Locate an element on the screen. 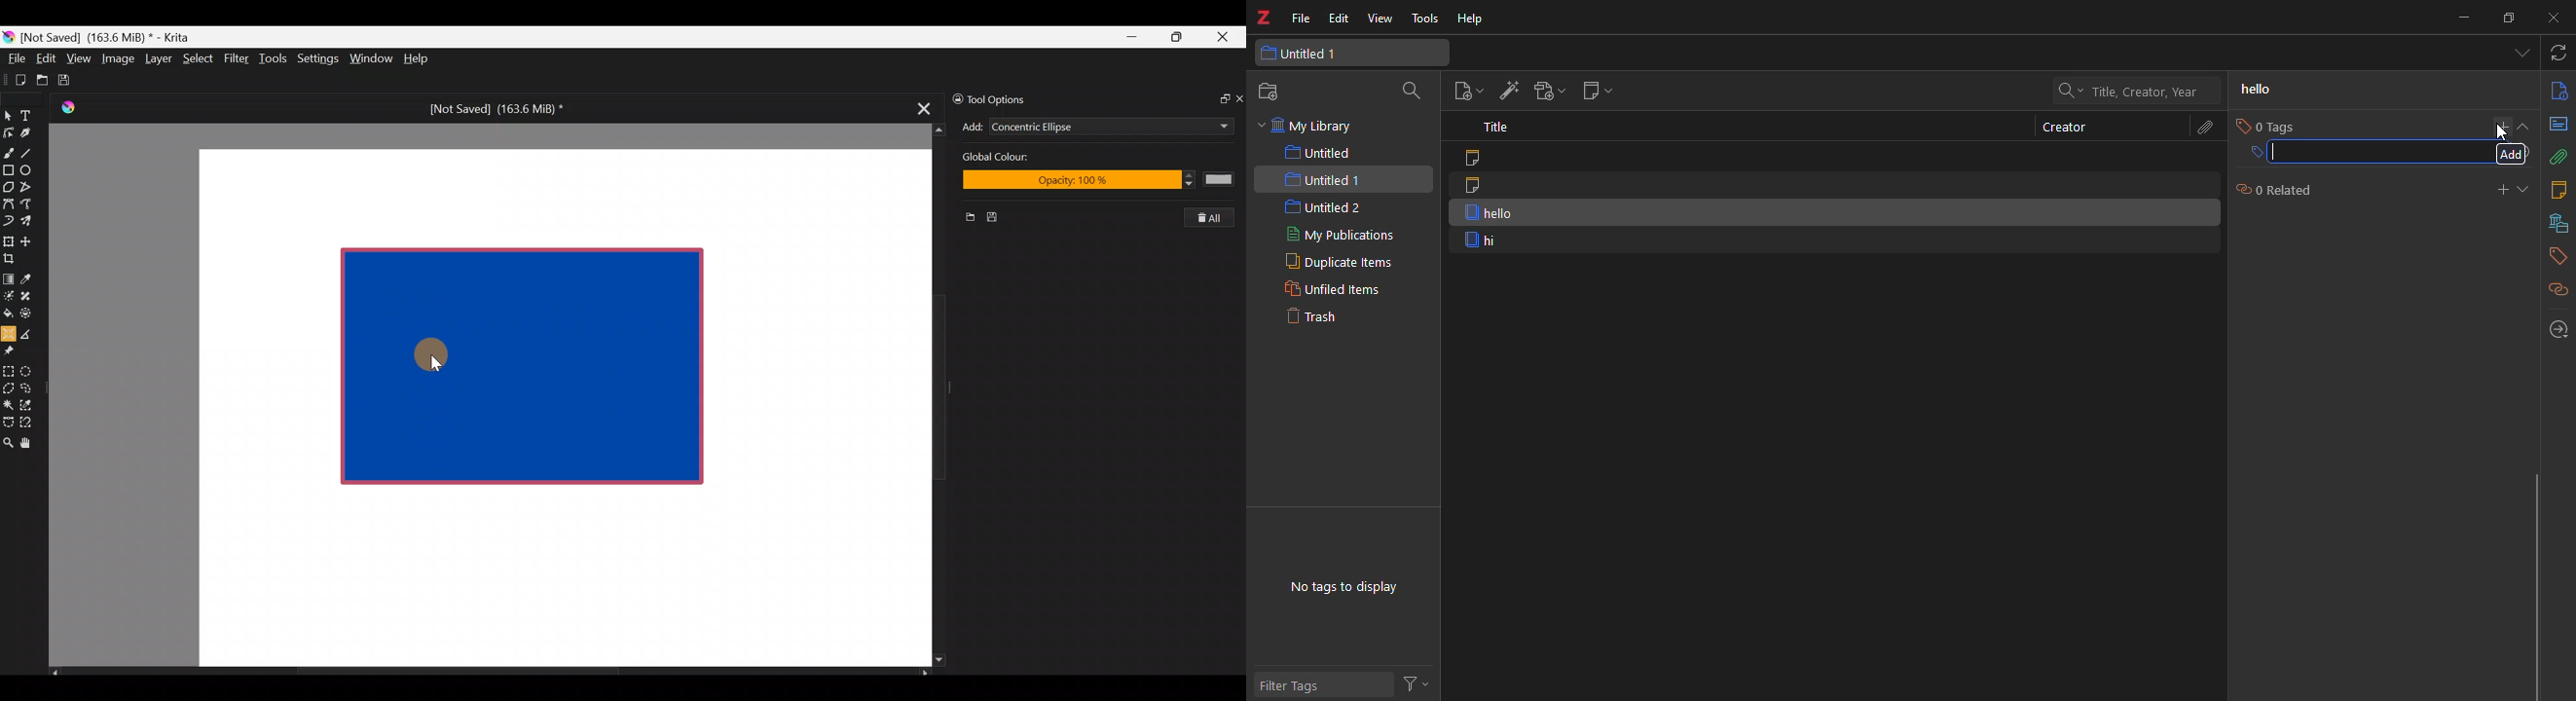 The height and width of the screenshot is (728, 2576). [Not Saved] (163.6 MiB) * is located at coordinates (491, 109).